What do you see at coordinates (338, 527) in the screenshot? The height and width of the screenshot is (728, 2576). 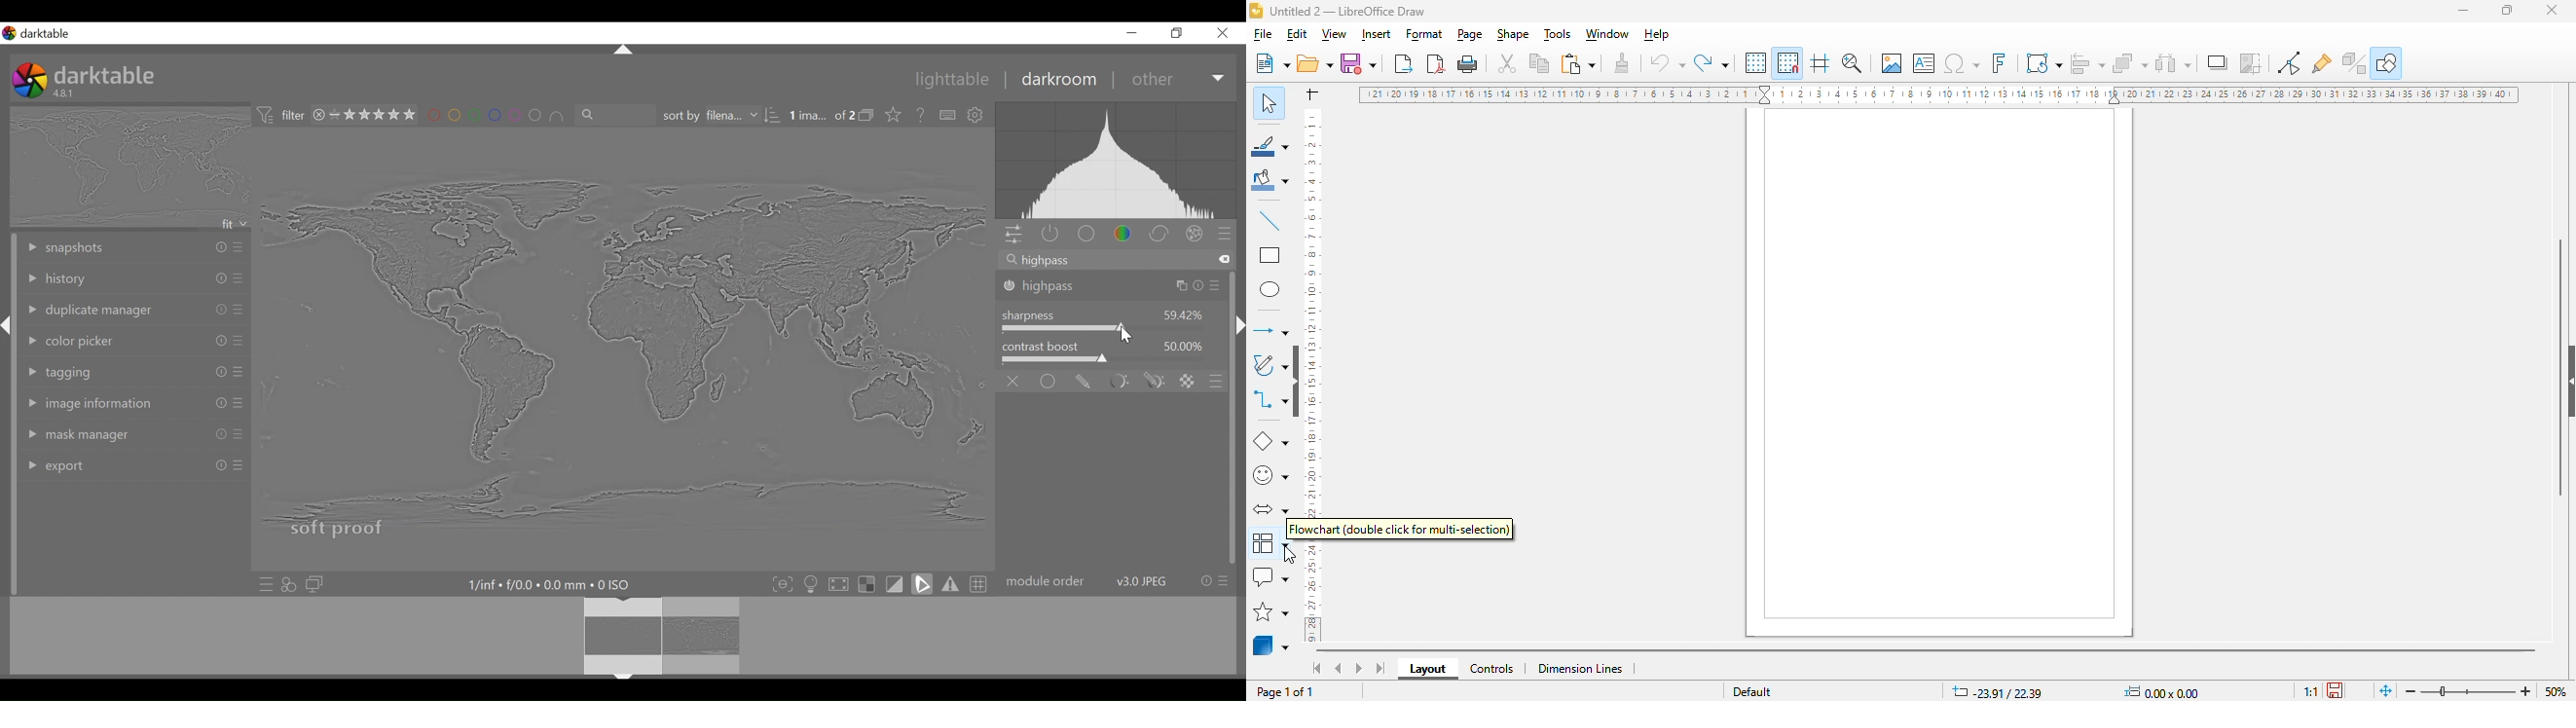 I see `soft proof` at bounding box center [338, 527].